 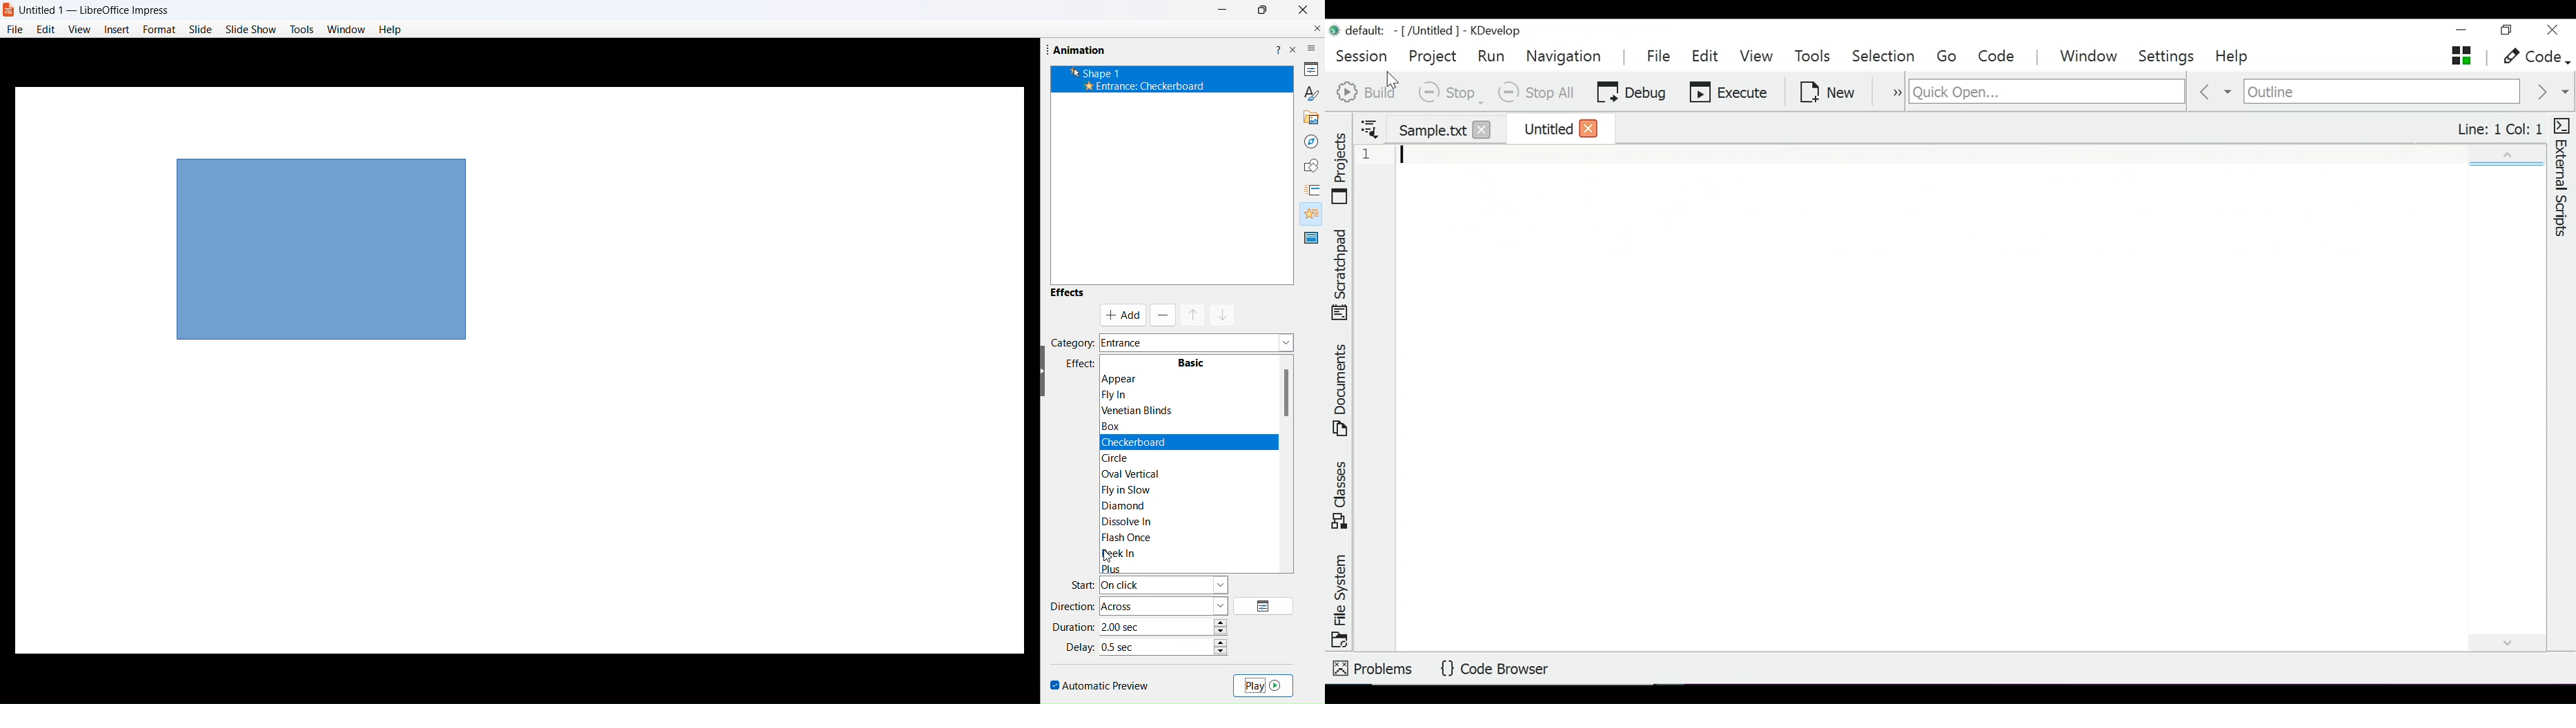 I want to click on minimize, so click(x=1224, y=10).